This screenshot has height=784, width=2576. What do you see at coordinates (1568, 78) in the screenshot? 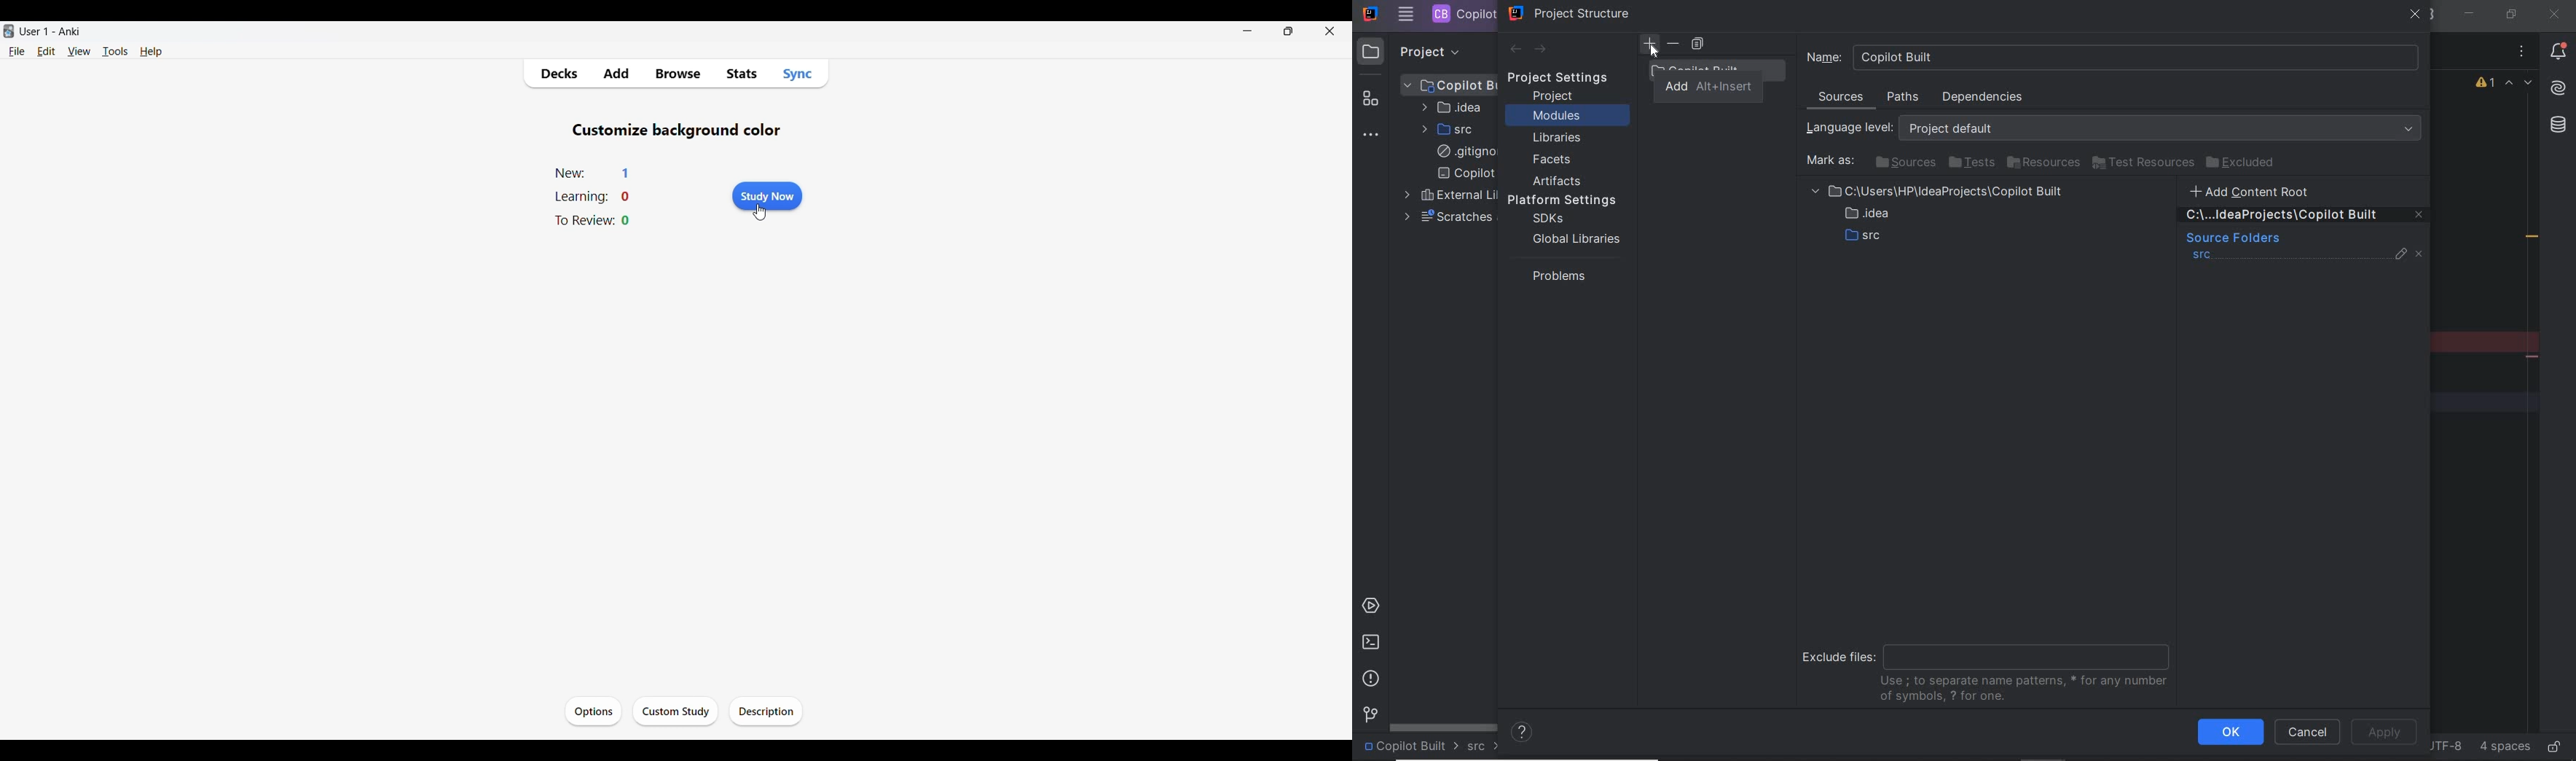
I see `project settings` at bounding box center [1568, 78].